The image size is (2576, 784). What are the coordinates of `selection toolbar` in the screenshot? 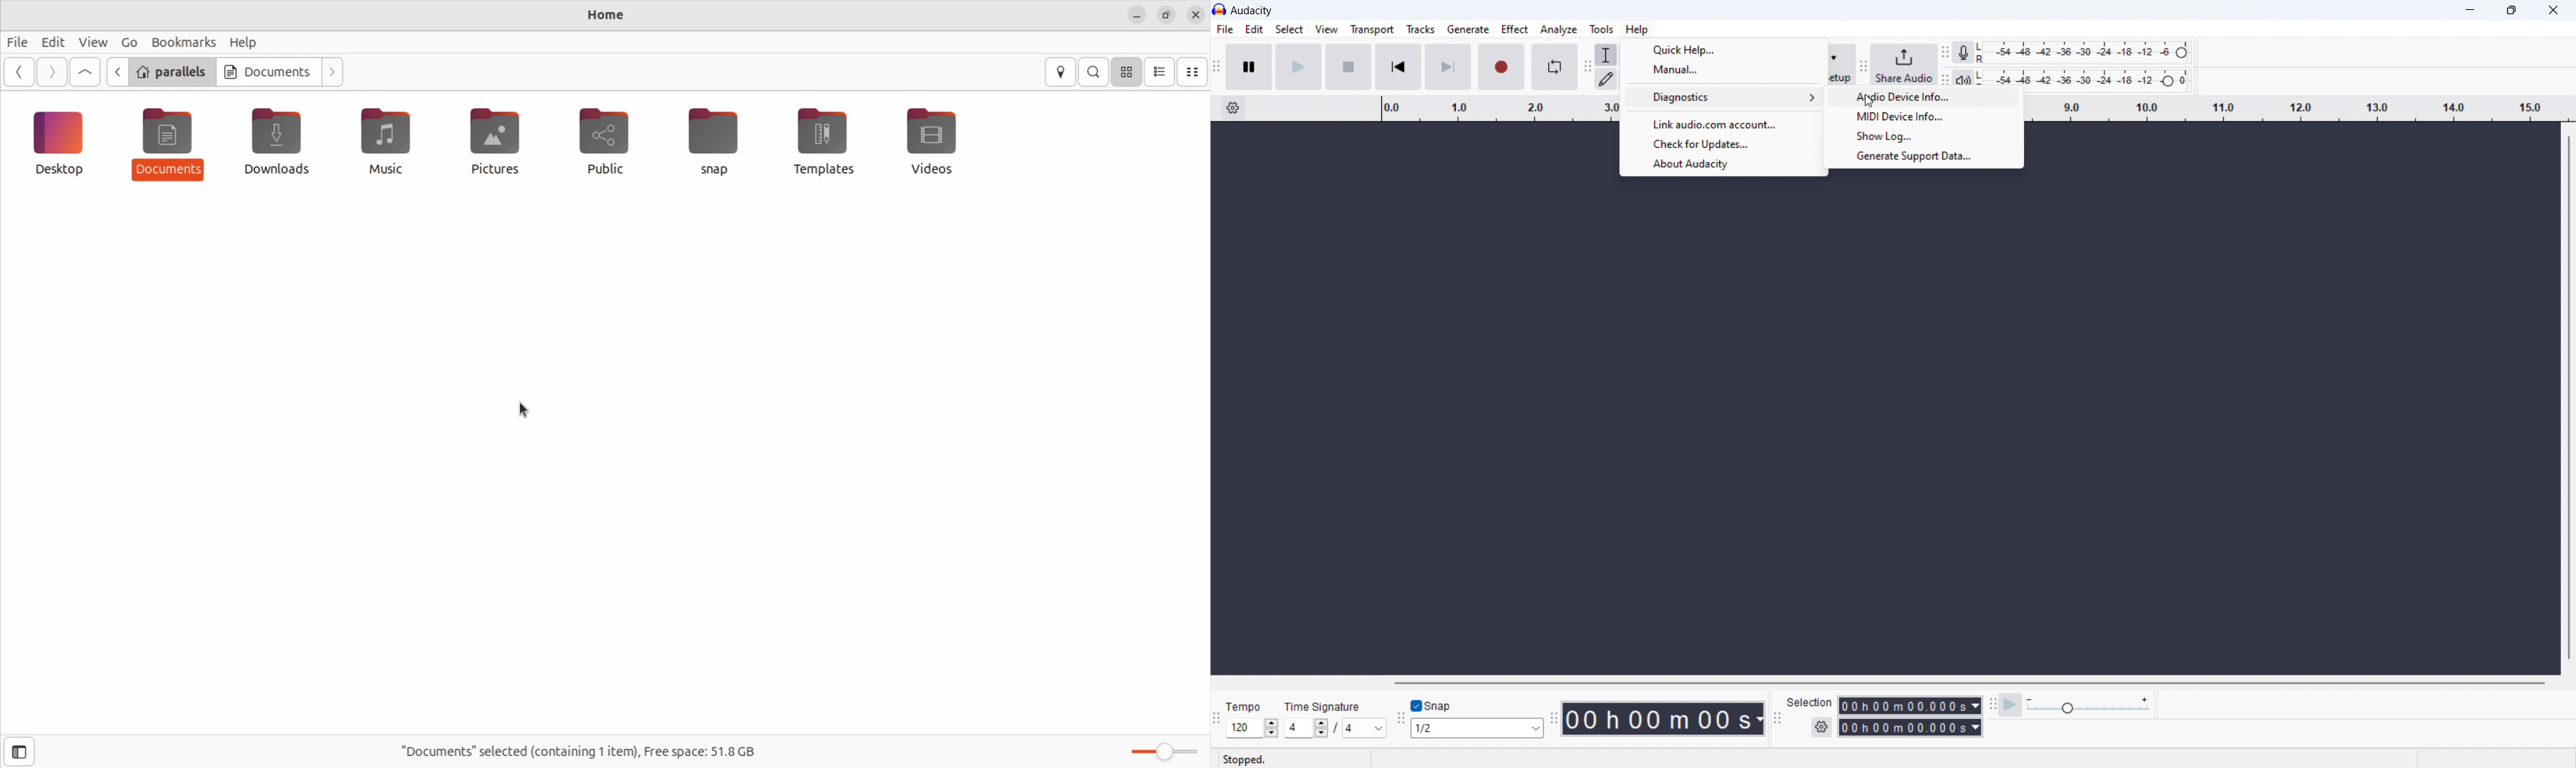 It's located at (1779, 718).